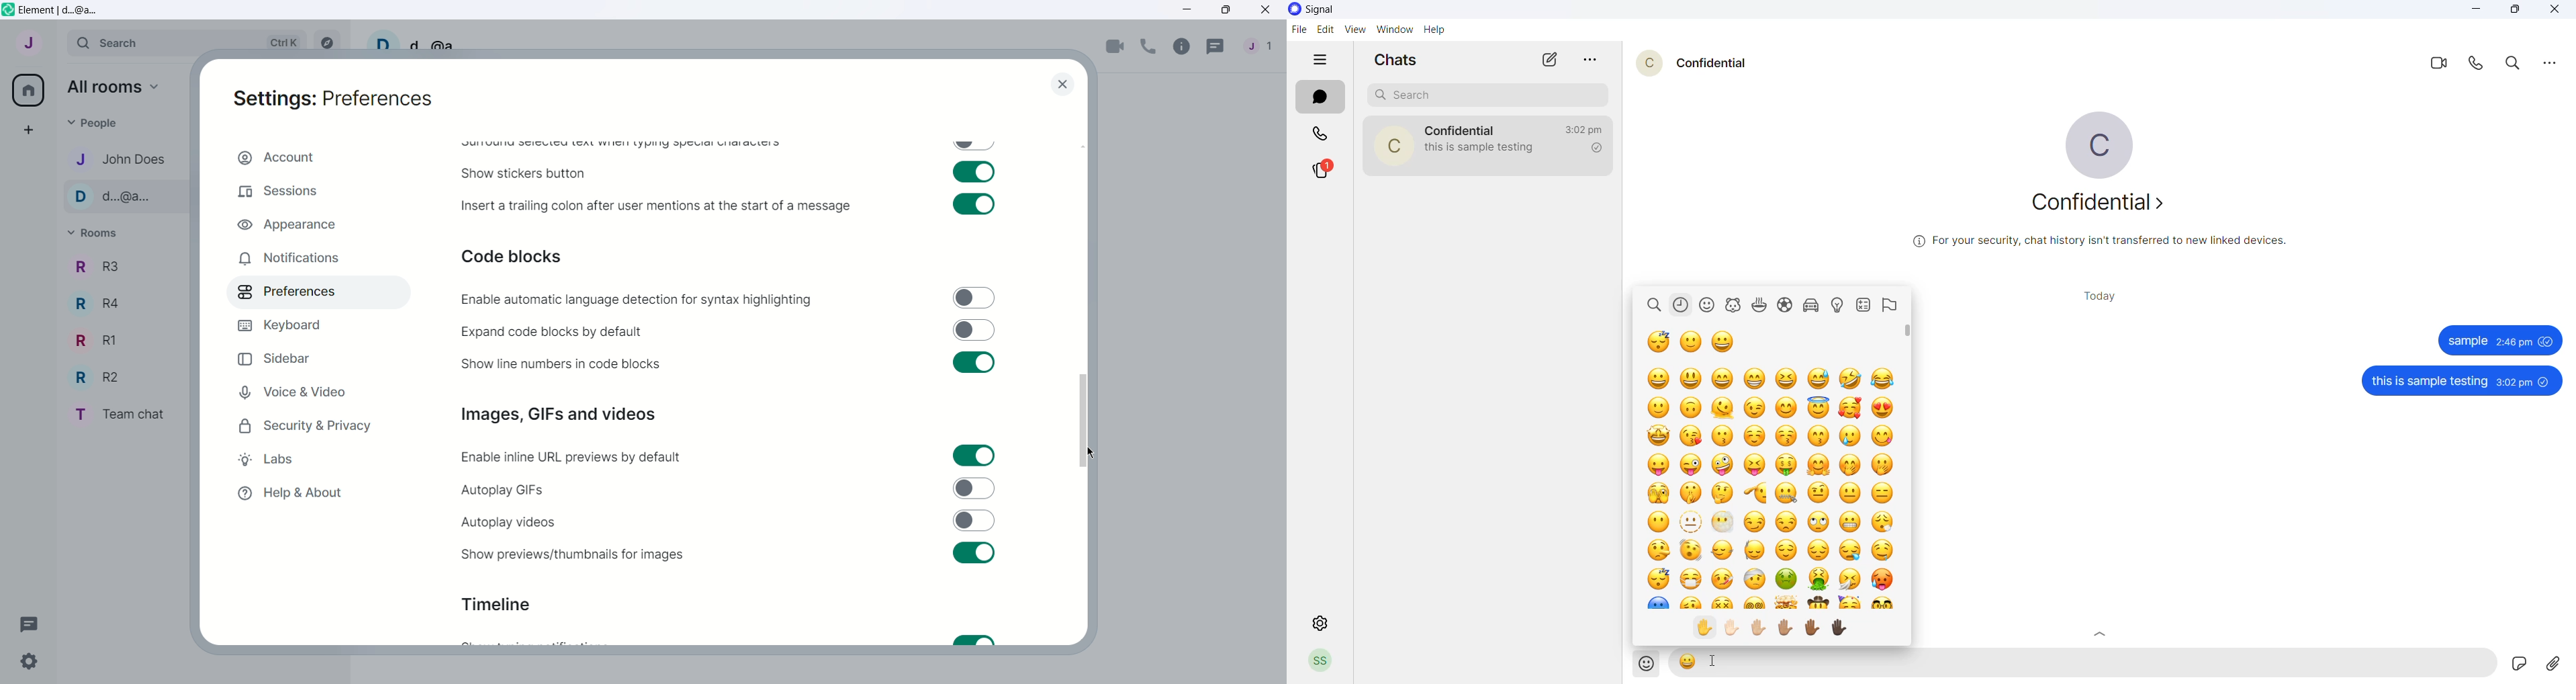  I want to click on last message time, so click(1585, 128).